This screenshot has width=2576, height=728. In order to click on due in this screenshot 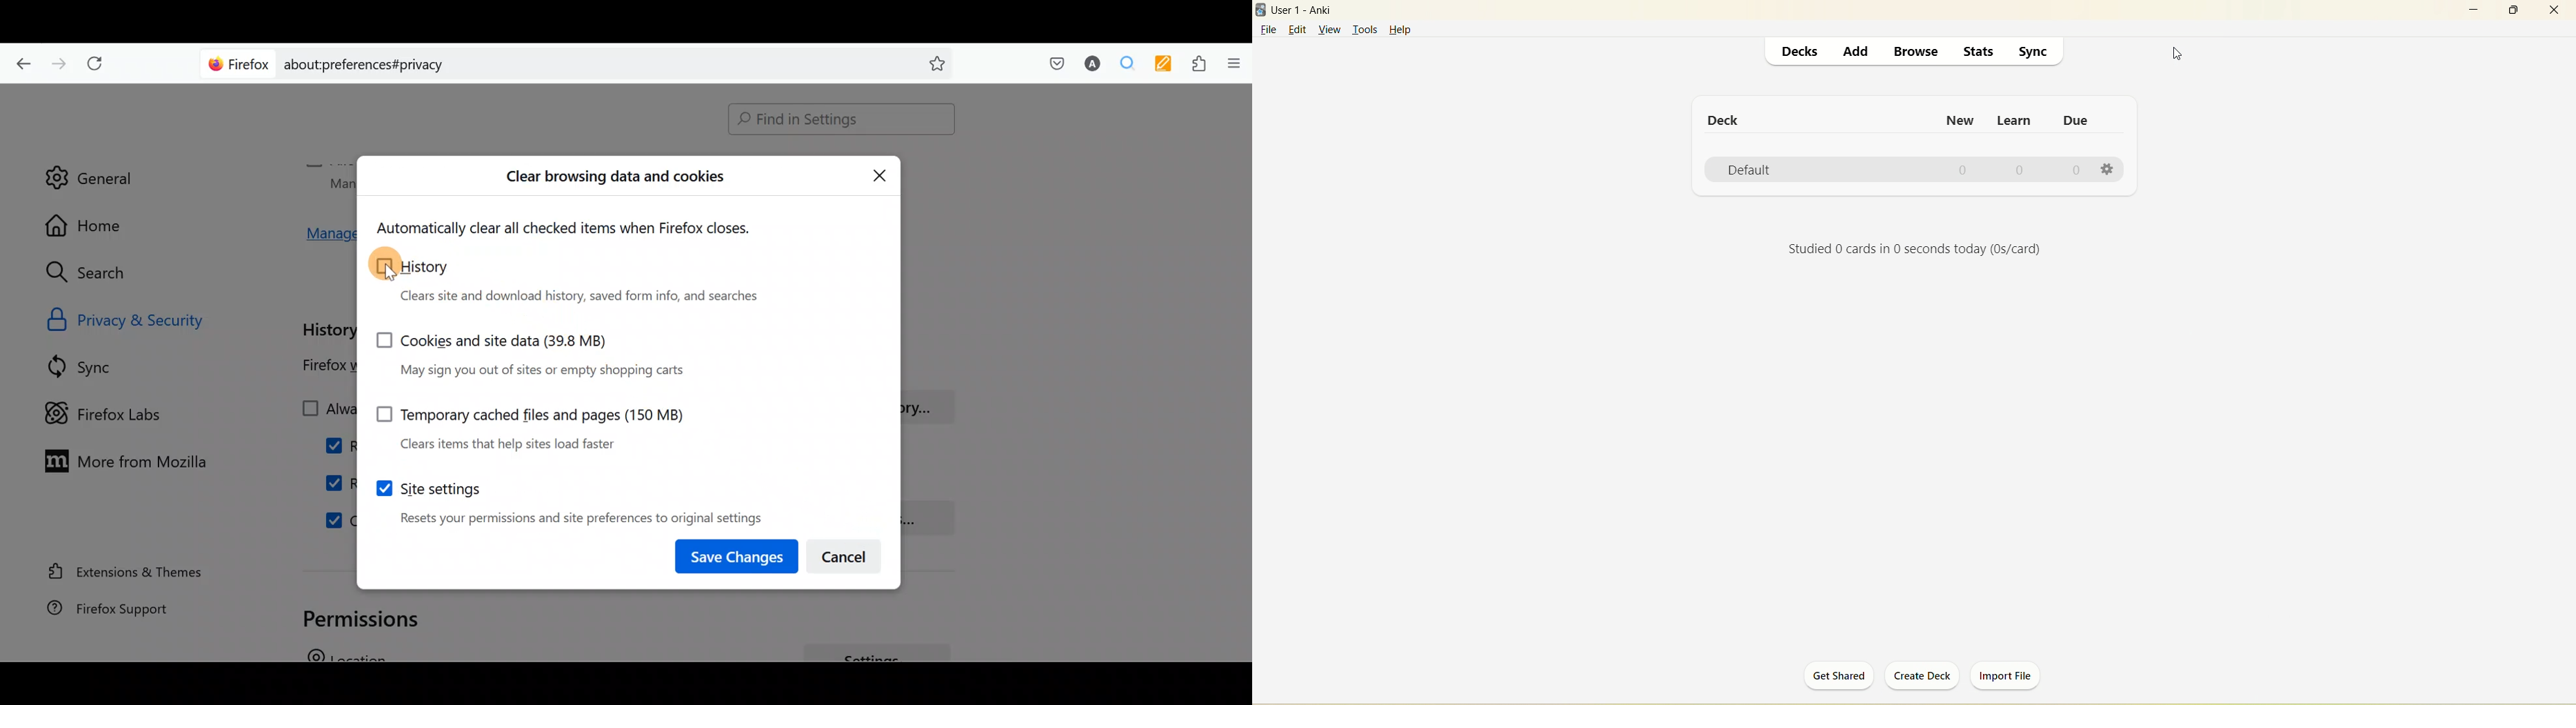, I will do `click(2074, 120)`.